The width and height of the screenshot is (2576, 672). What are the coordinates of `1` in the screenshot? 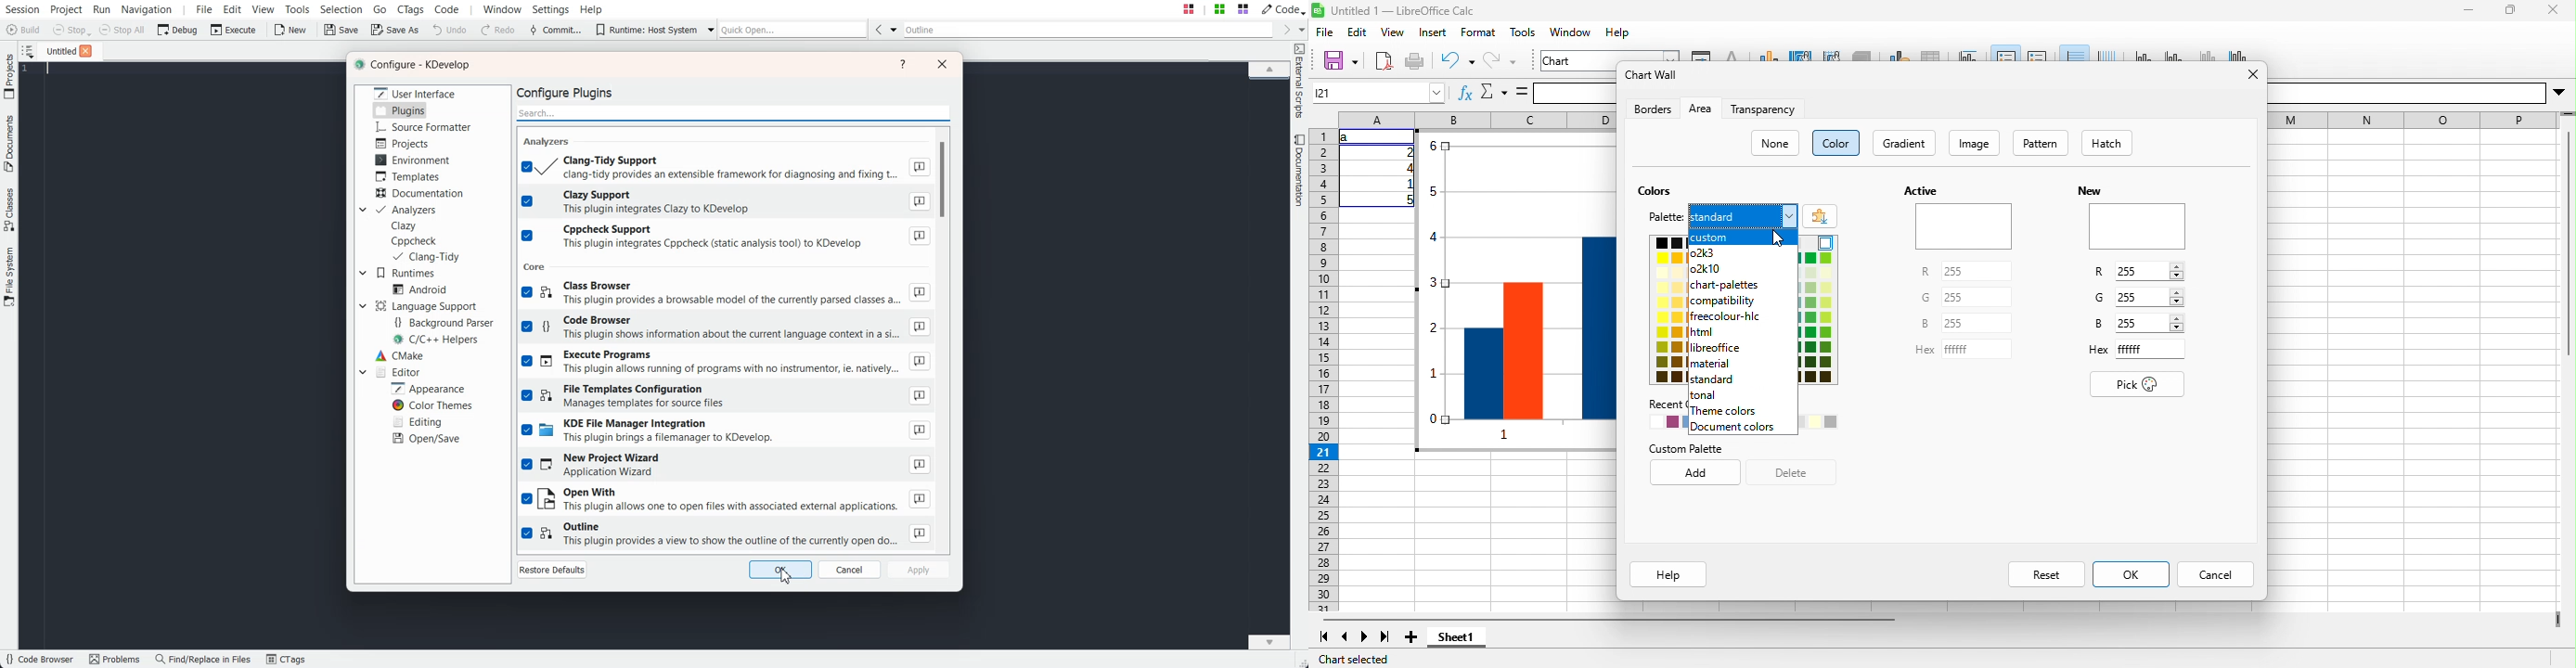 It's located at (1407, 184).